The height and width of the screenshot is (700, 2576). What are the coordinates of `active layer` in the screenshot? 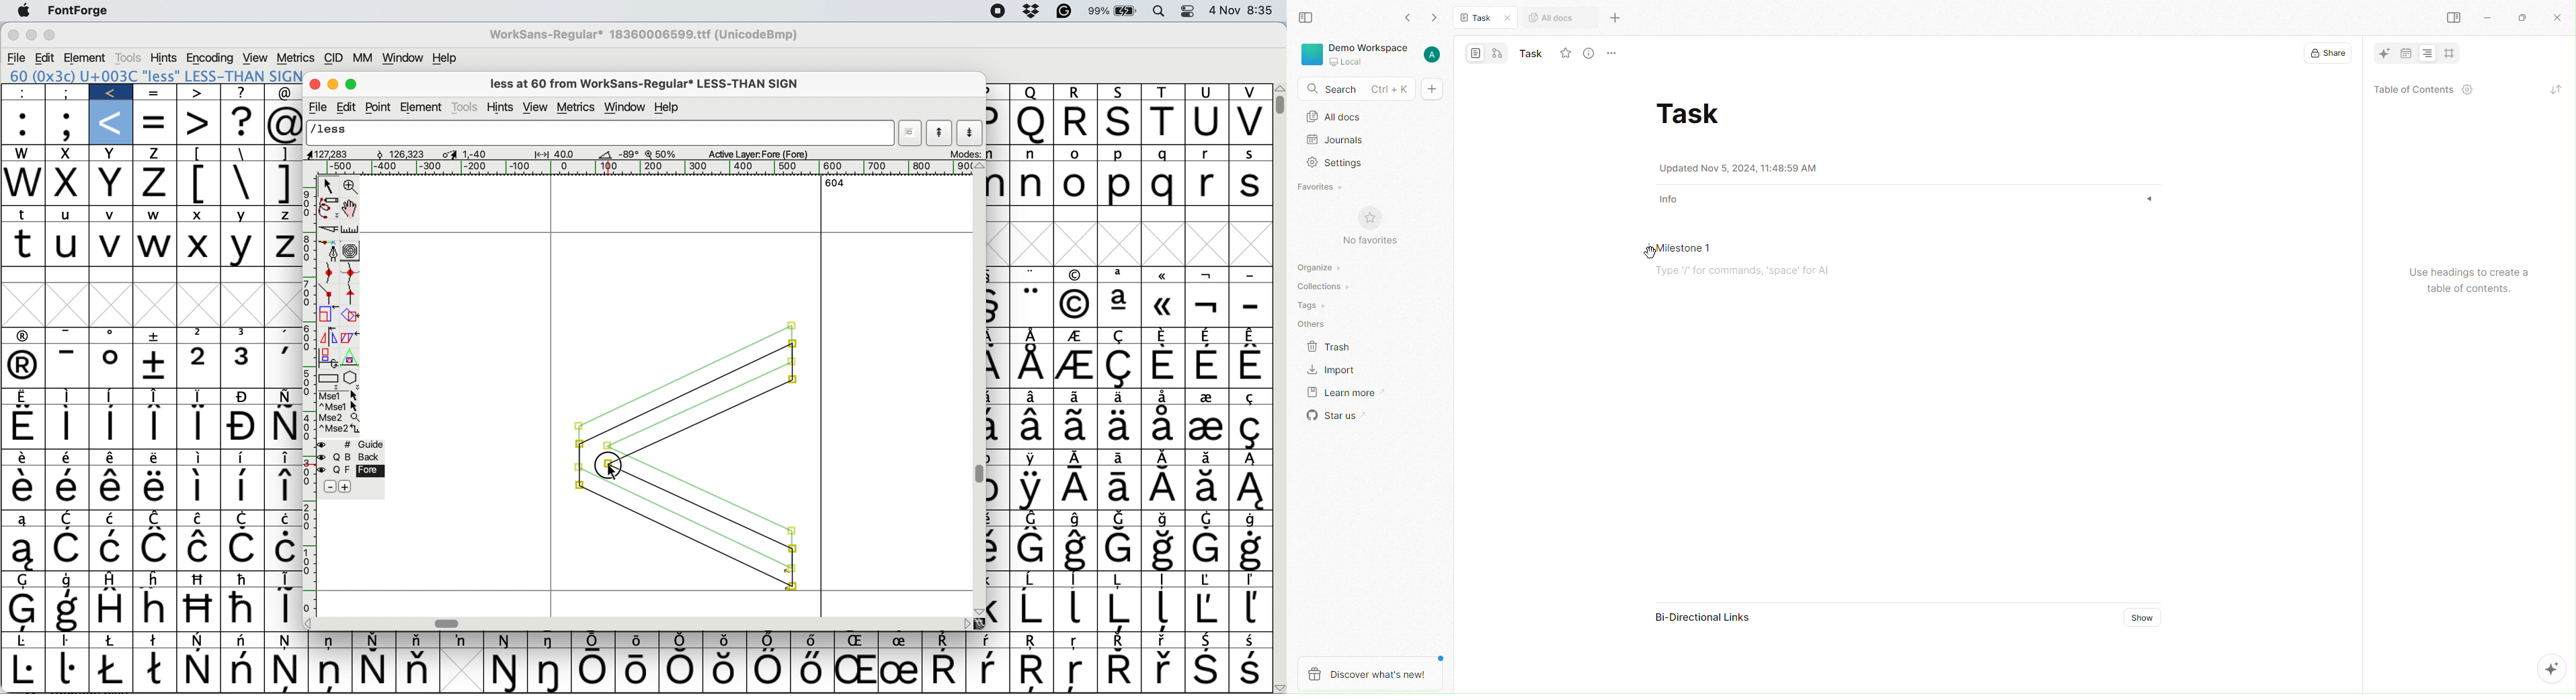 It's located at (759, 154).